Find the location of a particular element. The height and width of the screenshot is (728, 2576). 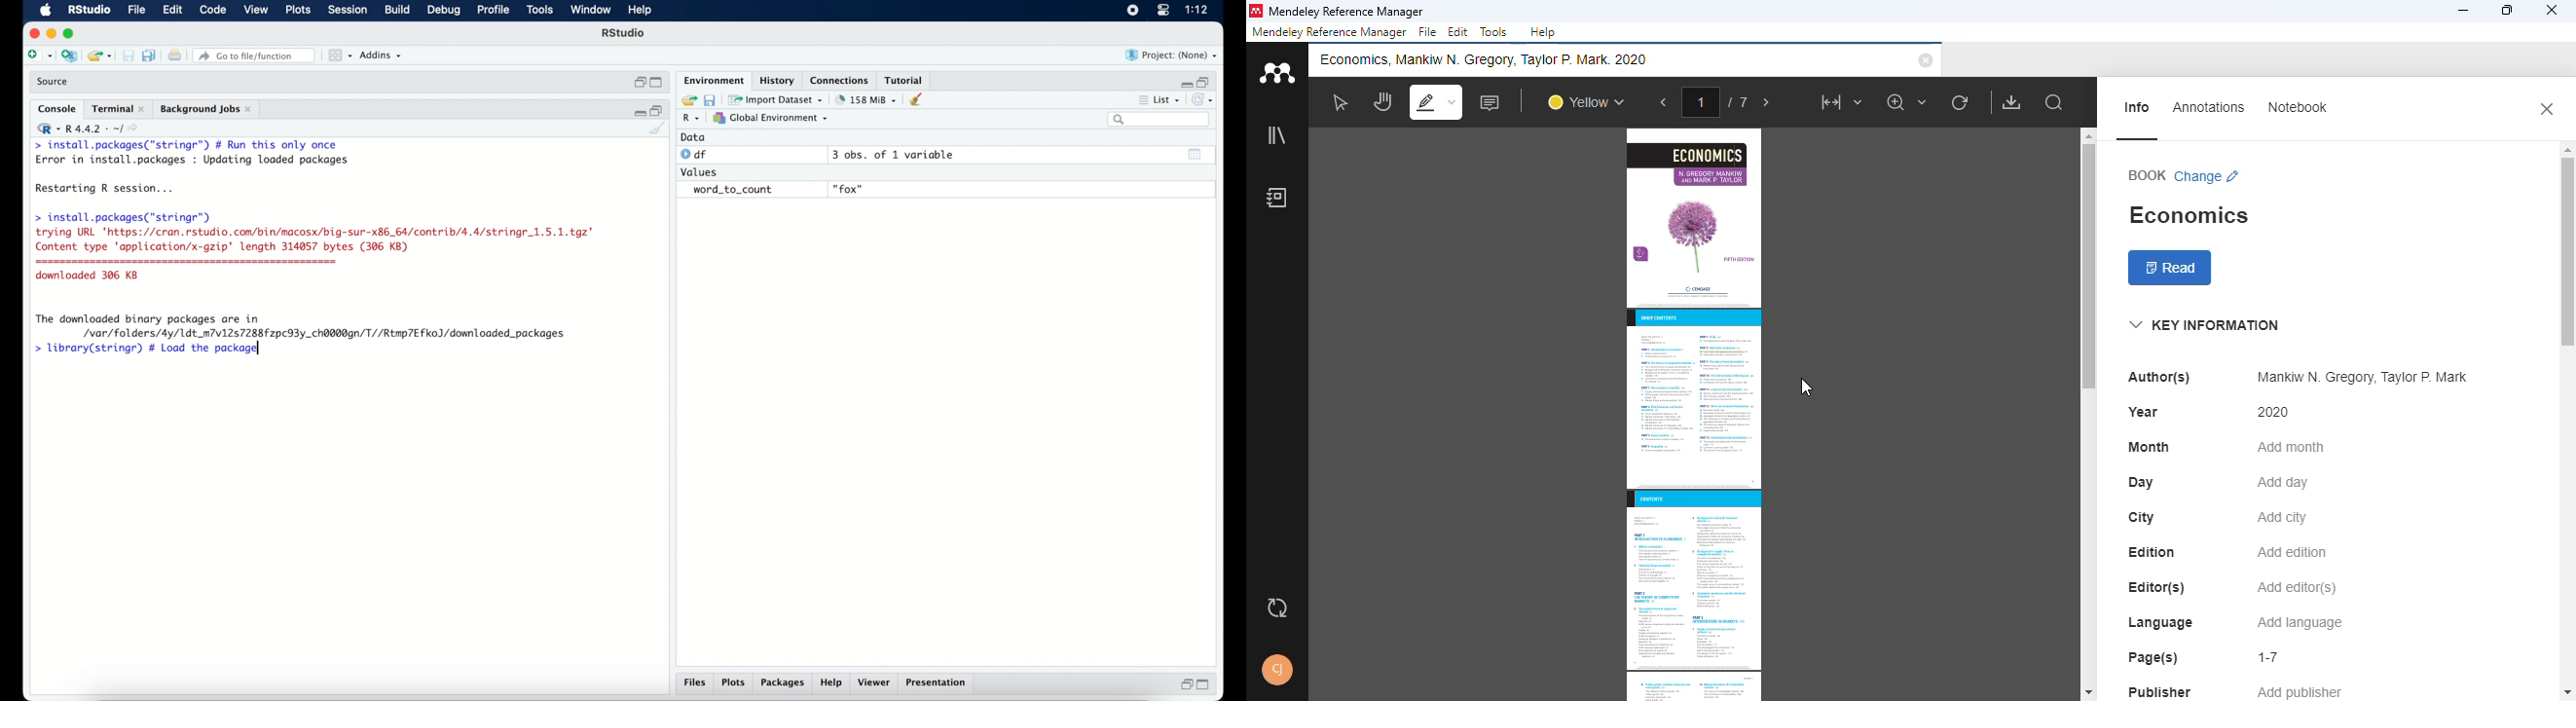

2020 is located at coordinates (2274, 412).